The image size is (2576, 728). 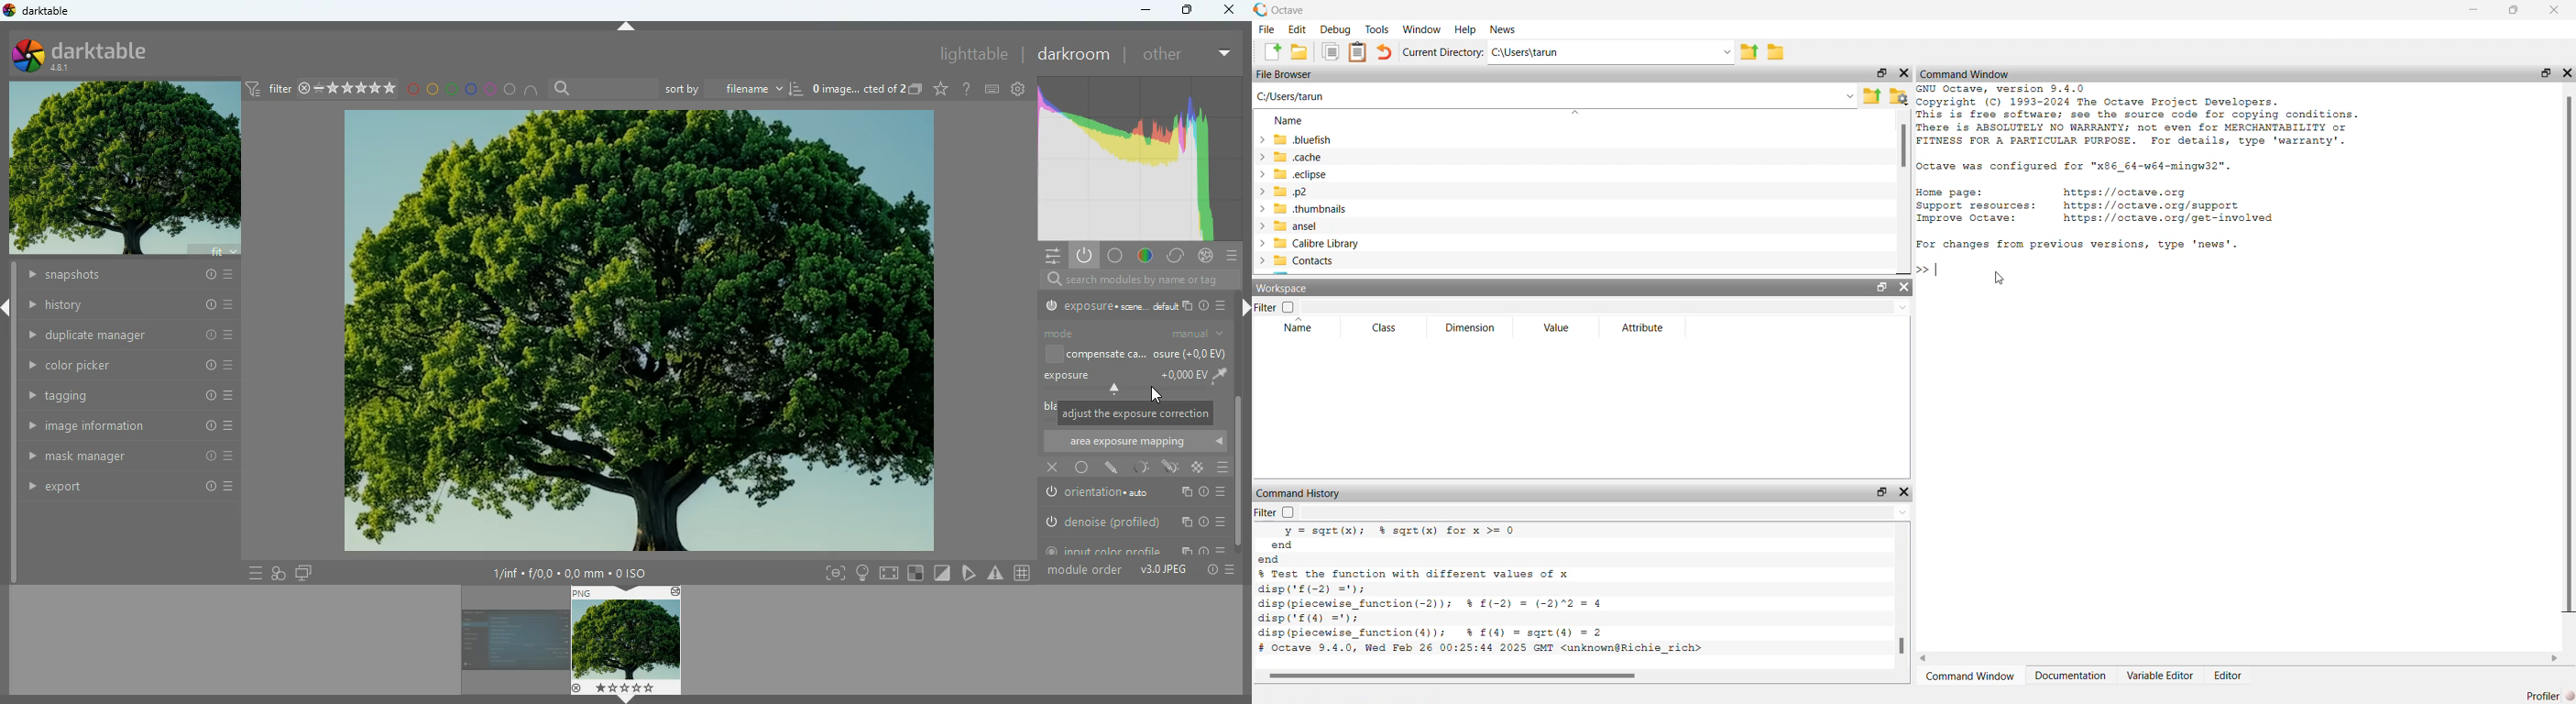 What do you see at coordinates (120, 428) in the screenshot?
I see `image information` at bounding box center [120, 428].